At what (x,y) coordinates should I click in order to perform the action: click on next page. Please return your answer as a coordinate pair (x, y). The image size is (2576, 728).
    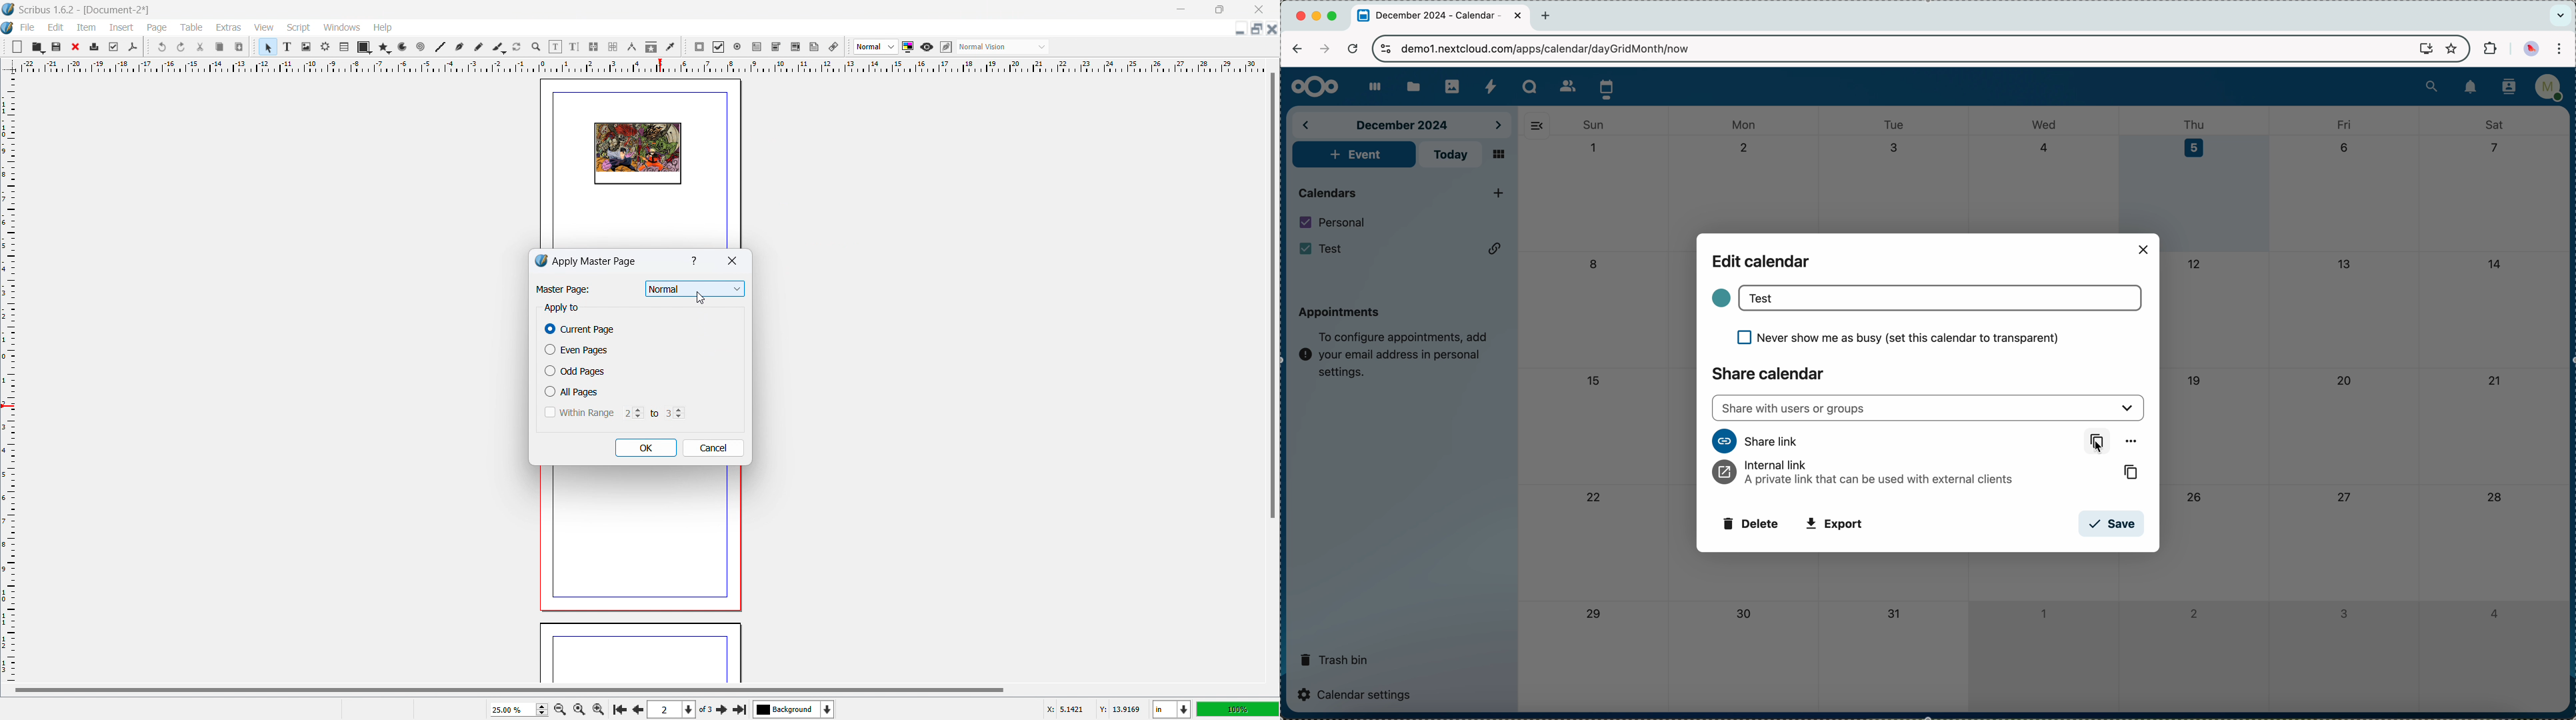
    Looking at the image, I should click on (636, 708).